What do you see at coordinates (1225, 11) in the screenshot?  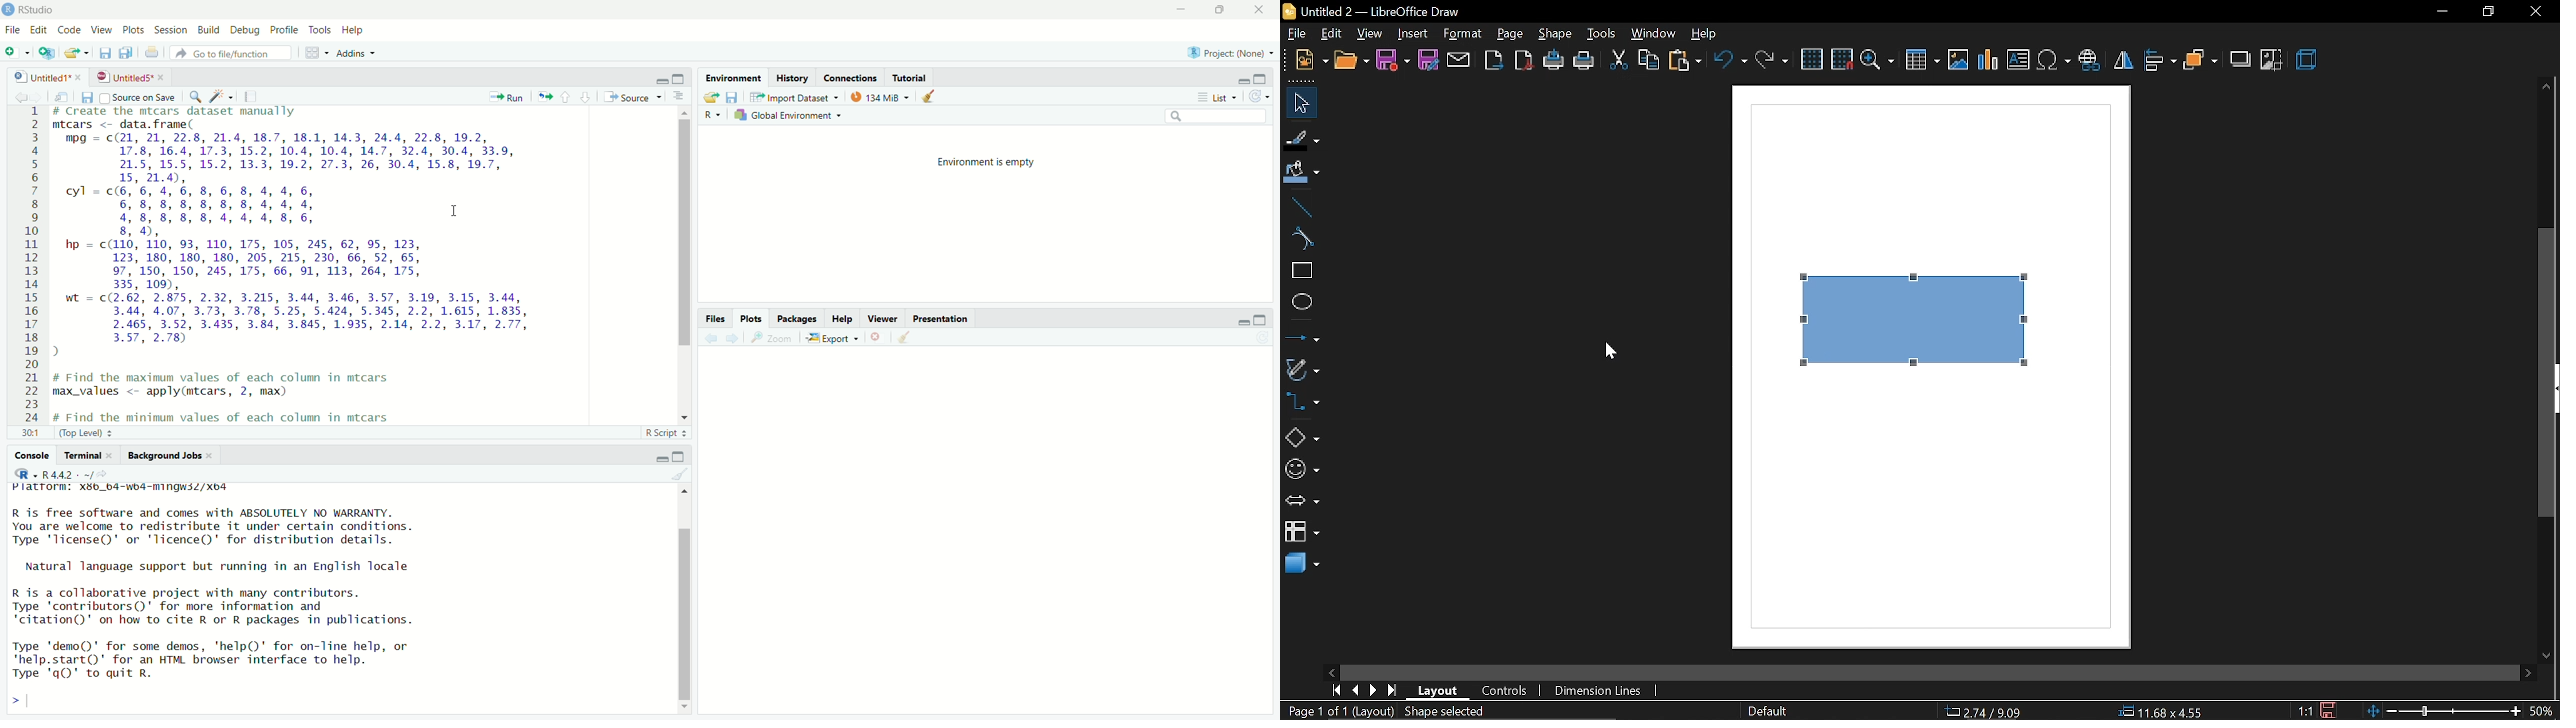 I see `maximise` at bounding box center [1225, 11].